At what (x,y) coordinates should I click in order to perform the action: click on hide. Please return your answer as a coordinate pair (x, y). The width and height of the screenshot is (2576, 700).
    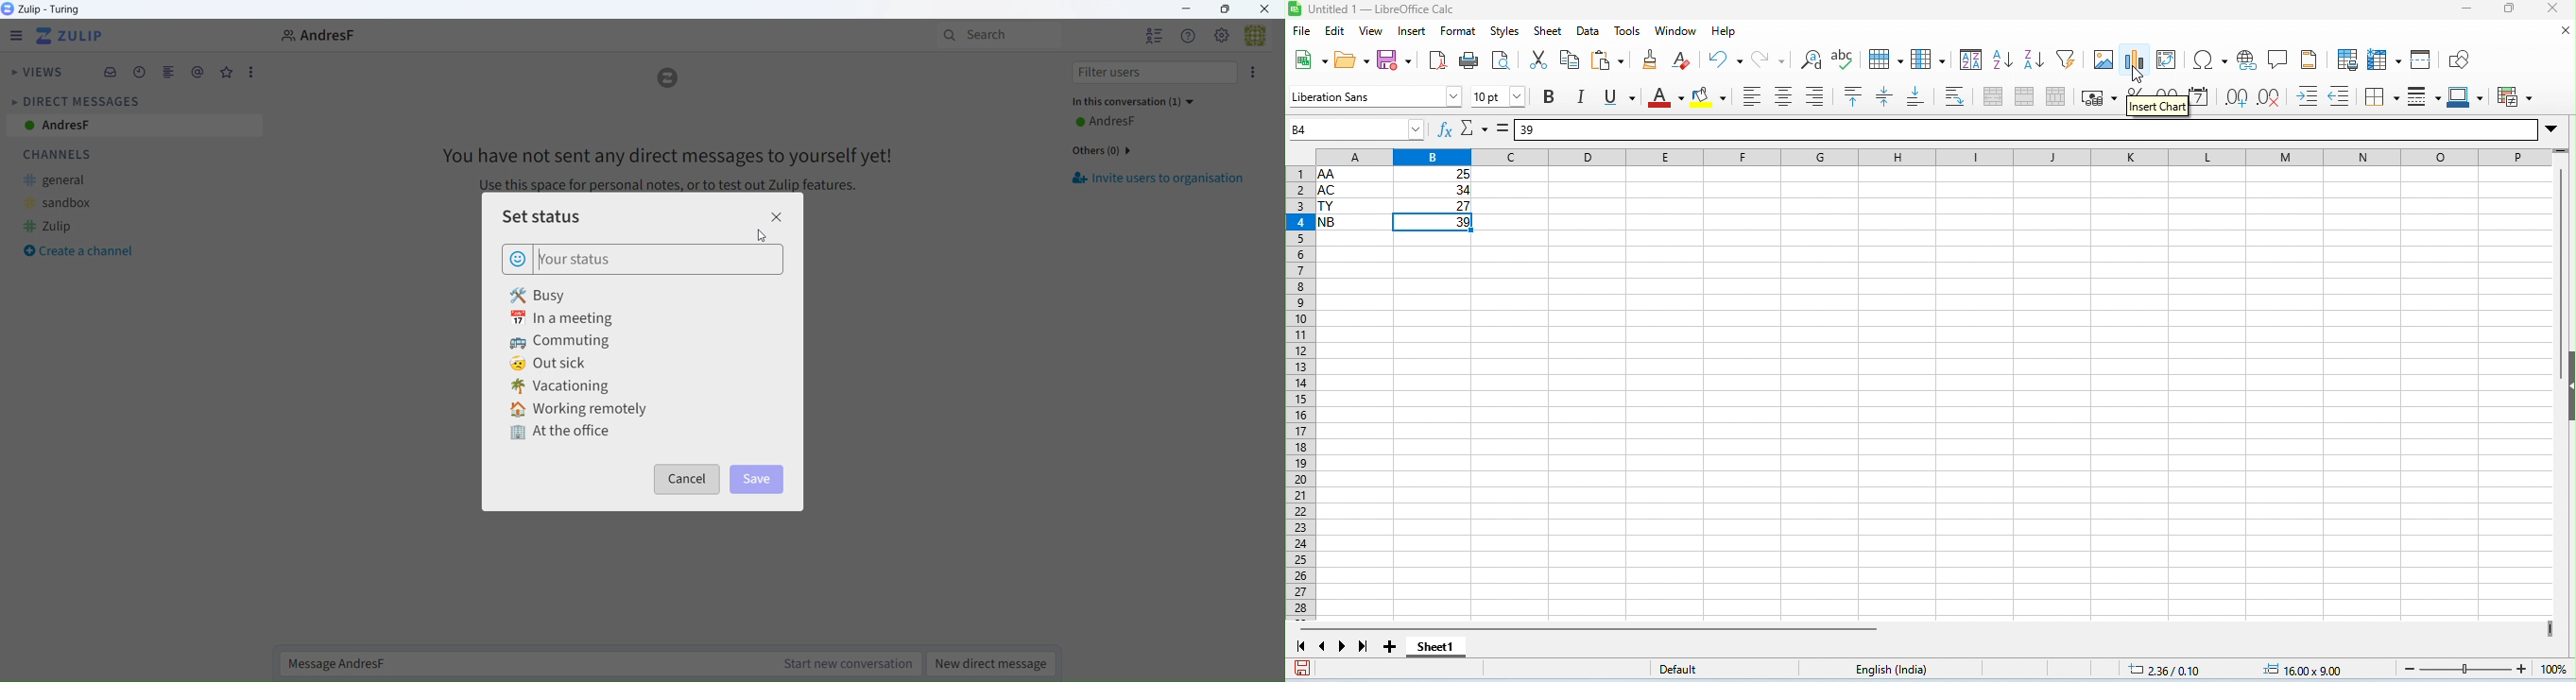
    Looking at the image, I should click on (2567, 387).